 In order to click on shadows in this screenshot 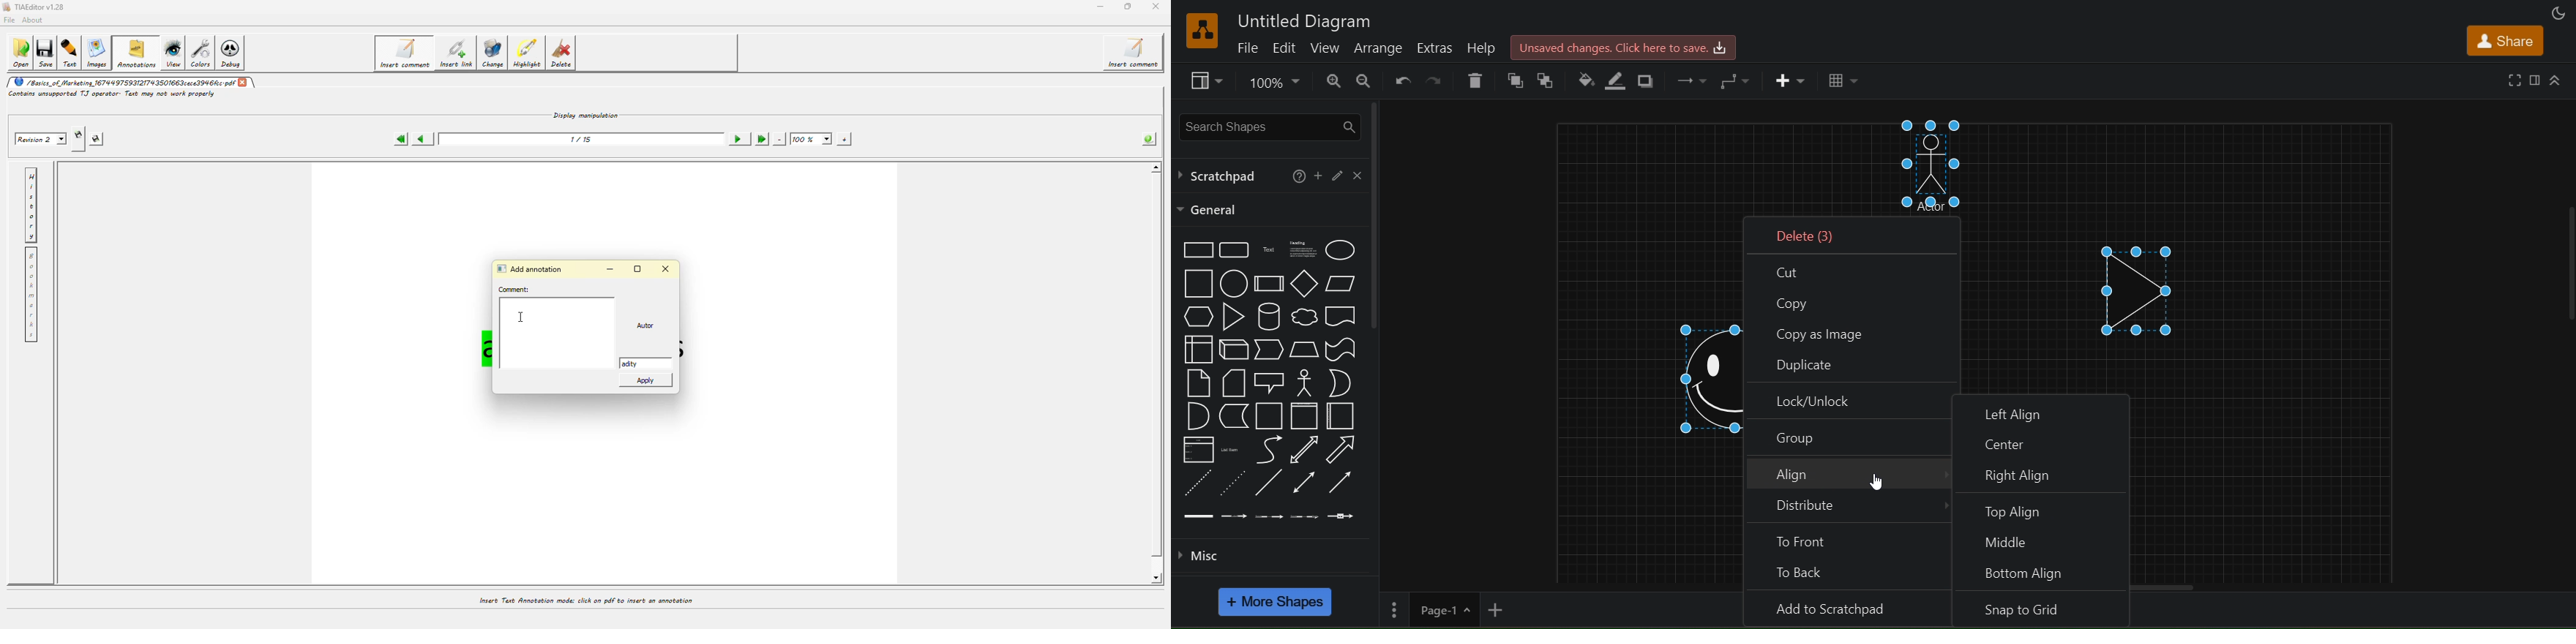, I will do `click(1647, 78)`.